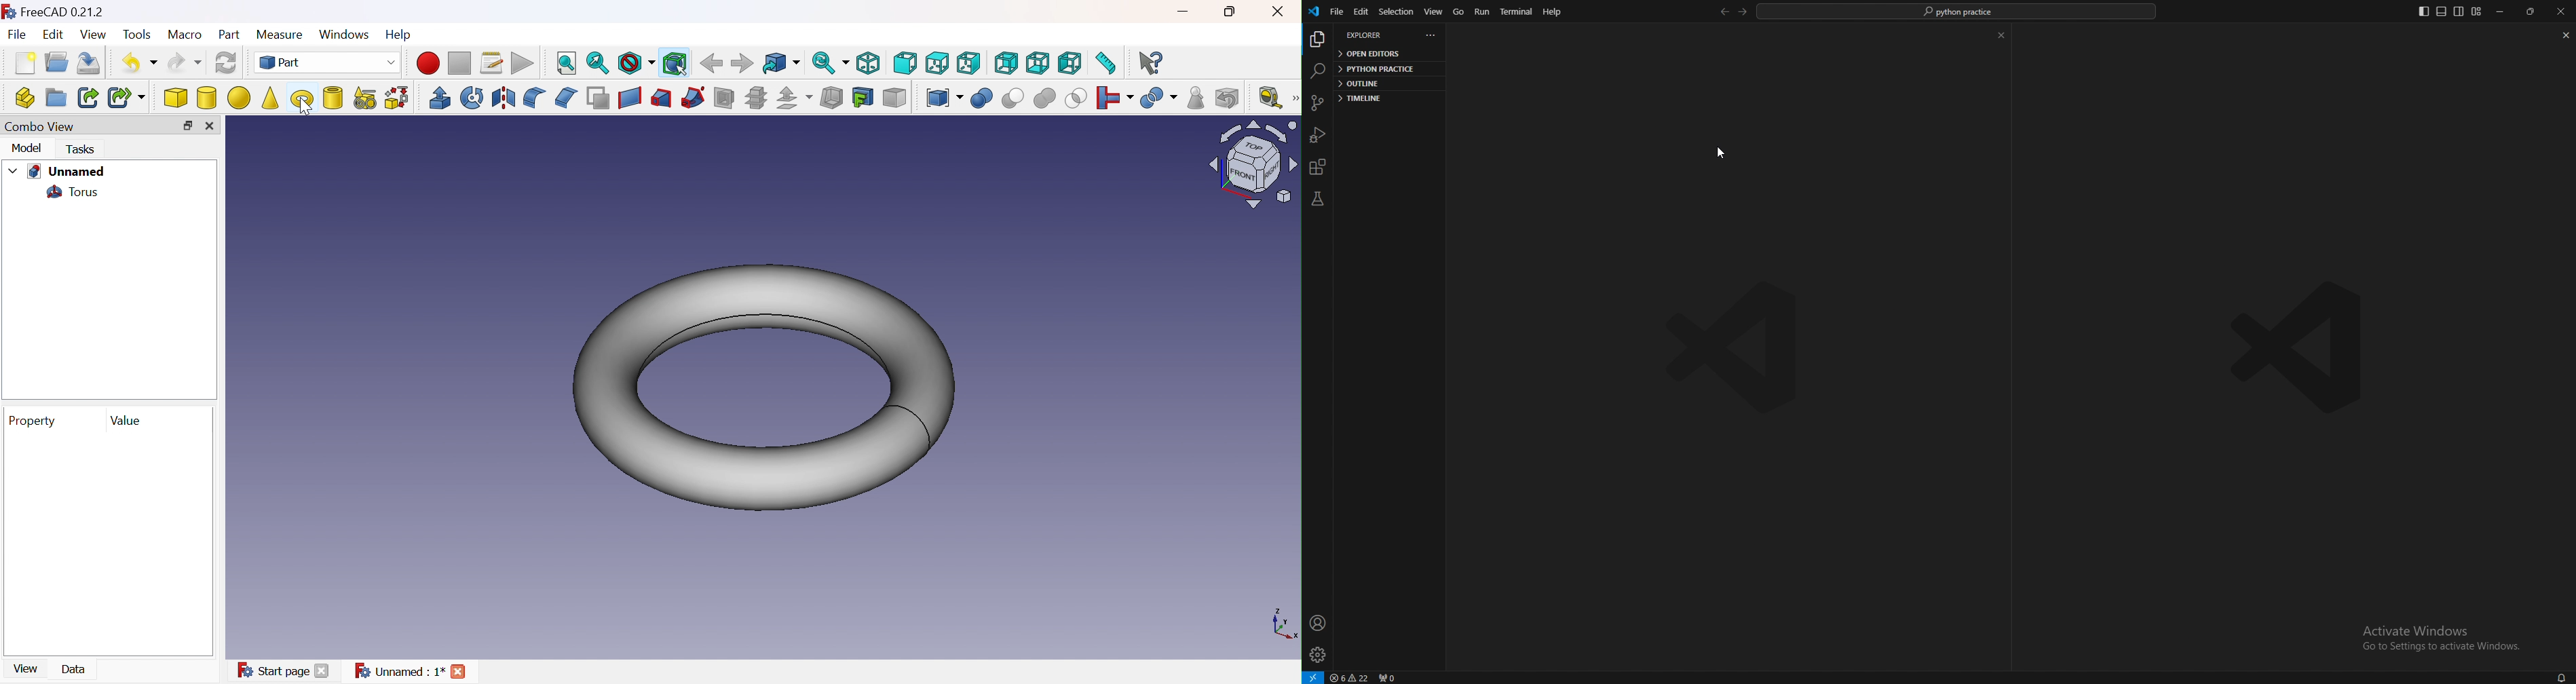  I want to click on New, so click(25, 62).